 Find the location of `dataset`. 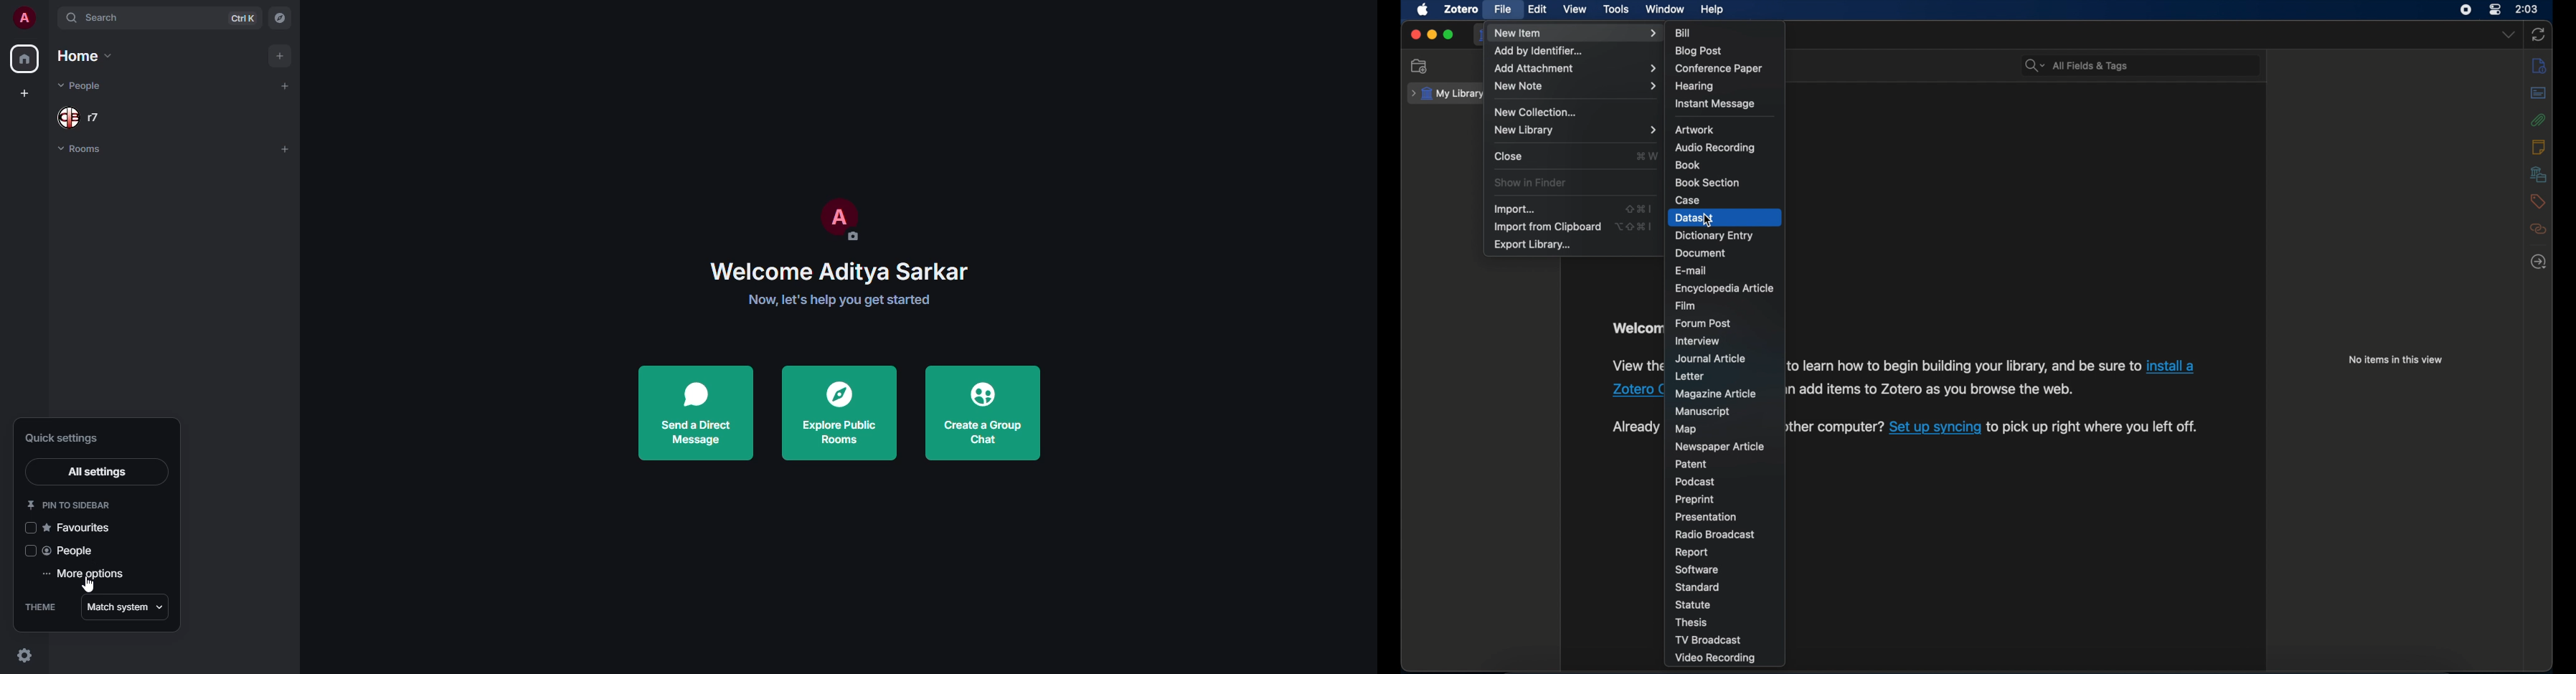

dataset is located at coordinates (1695, 218).